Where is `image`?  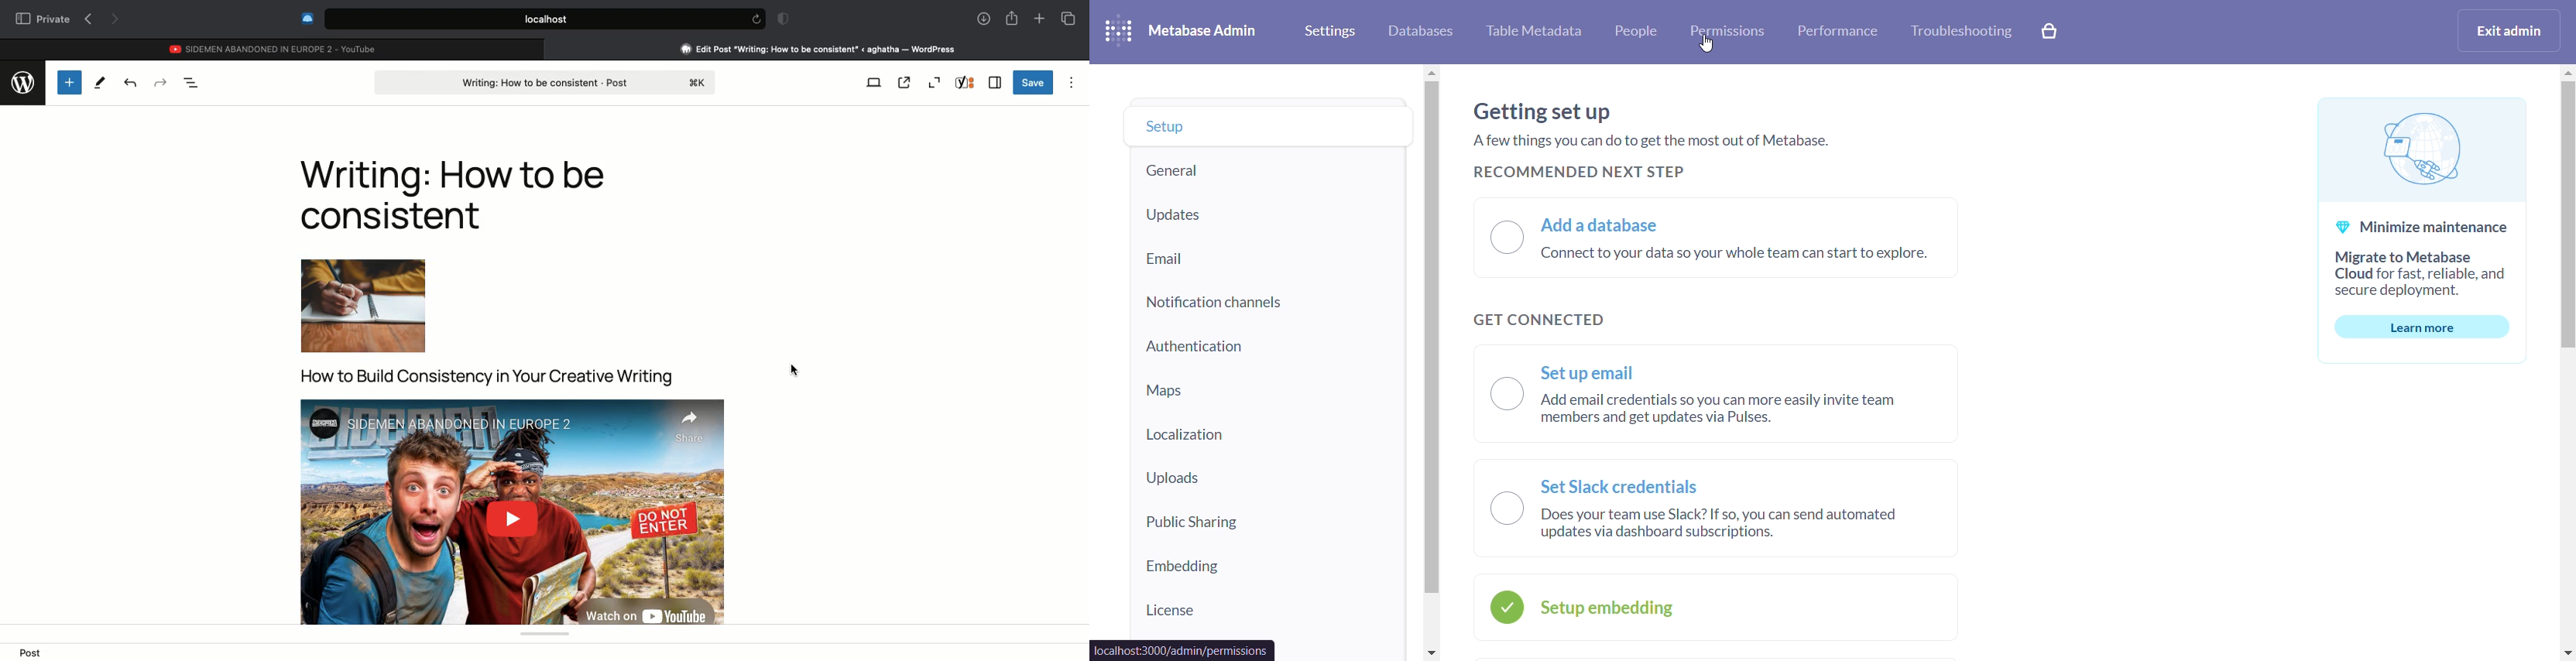
image is located at coordinates (367, 305).